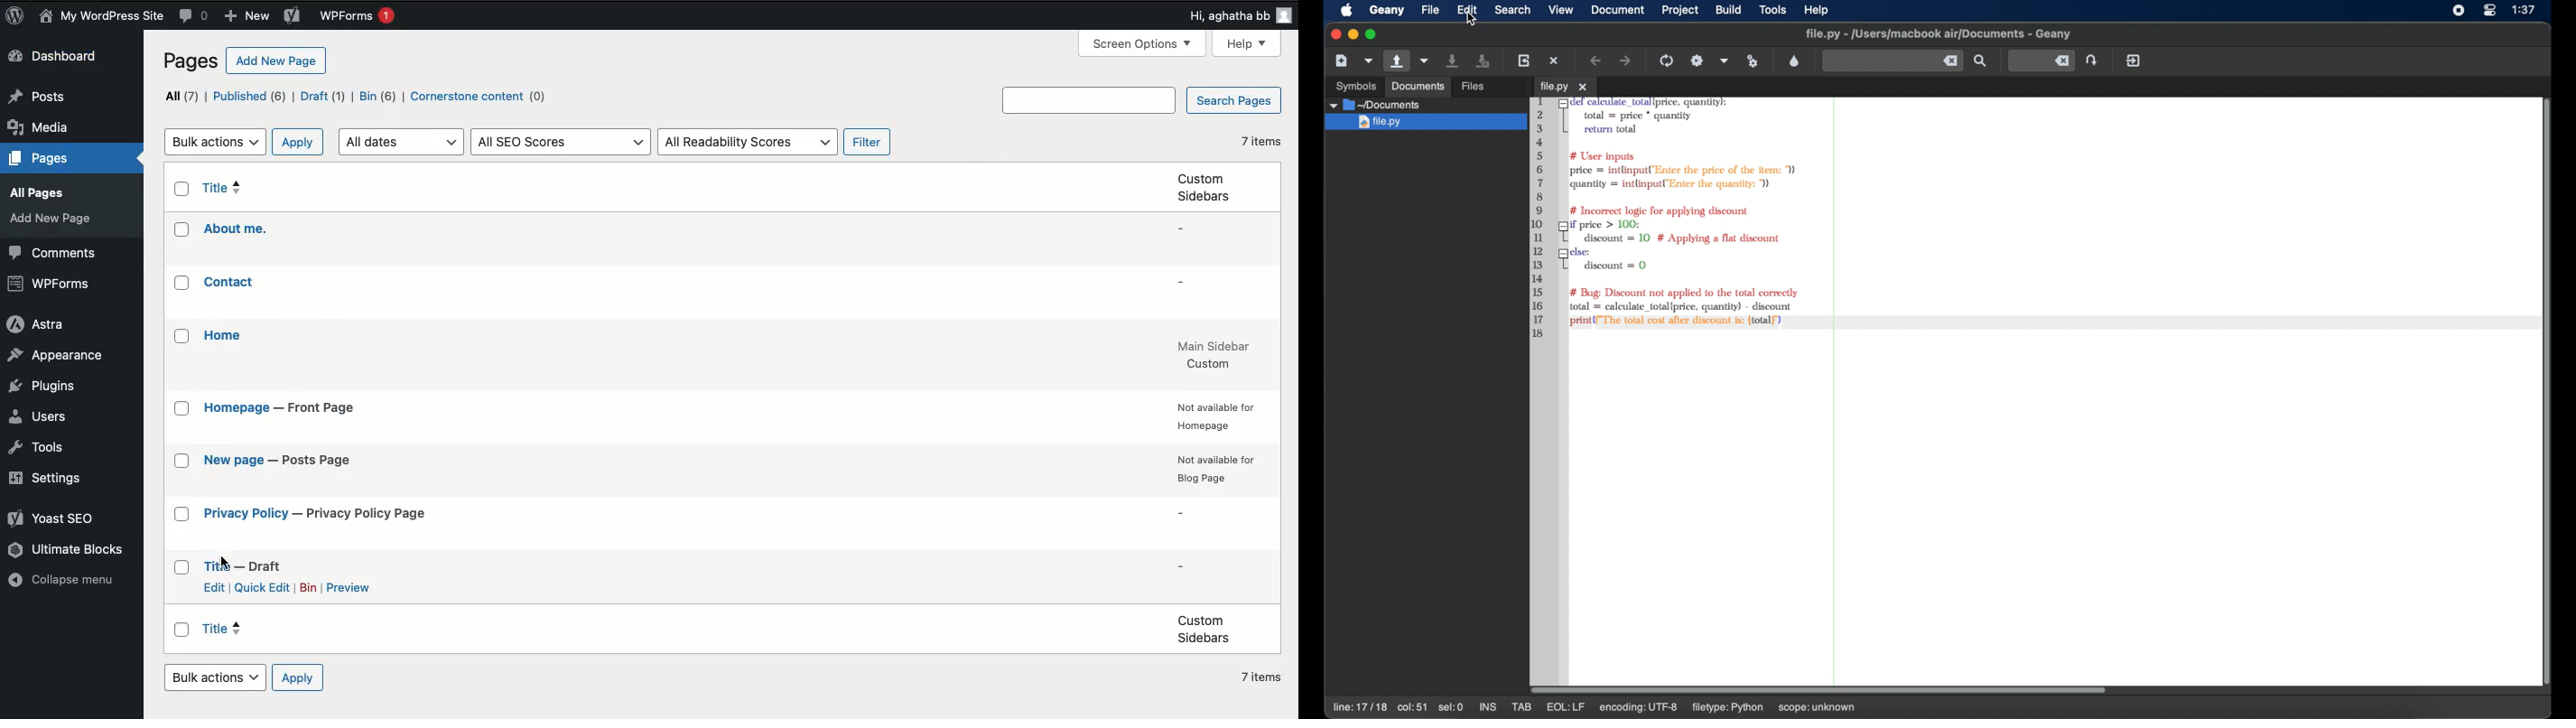 This screenshot has height=728, width=2576. Describe the element at coordinates (291, 16) in the screenshot. I see `Yoast` at that location.